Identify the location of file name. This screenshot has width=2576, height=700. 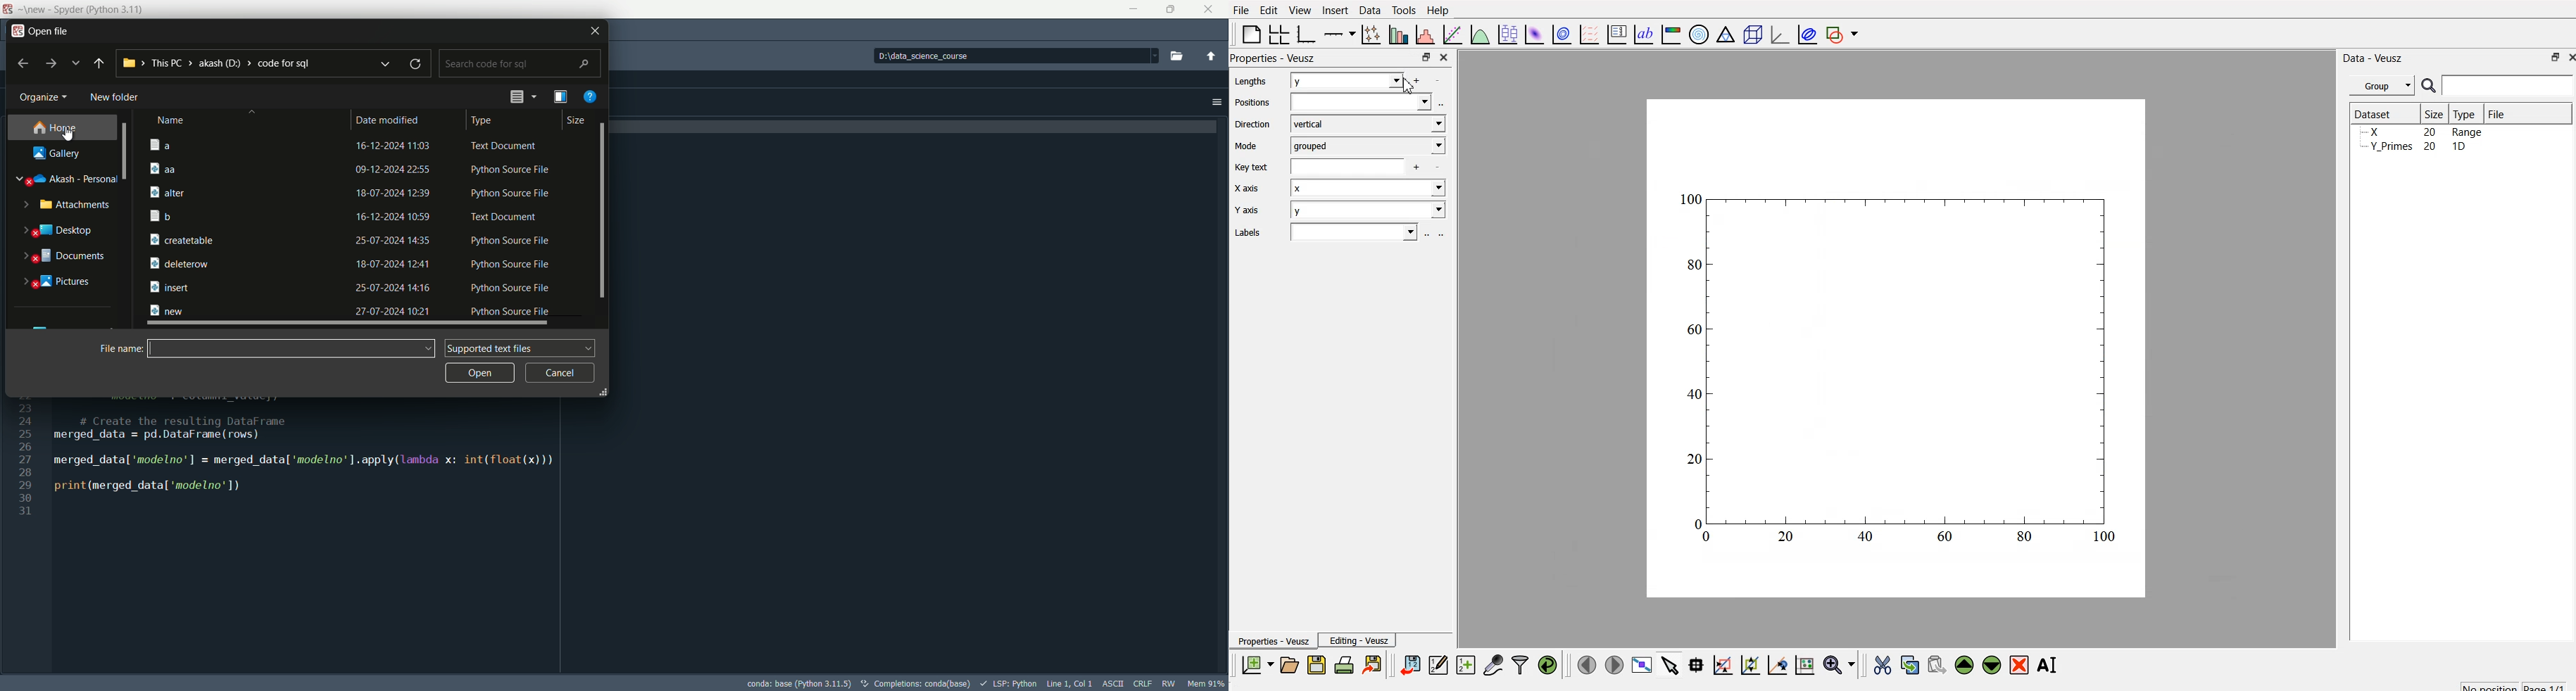
(238, 287).